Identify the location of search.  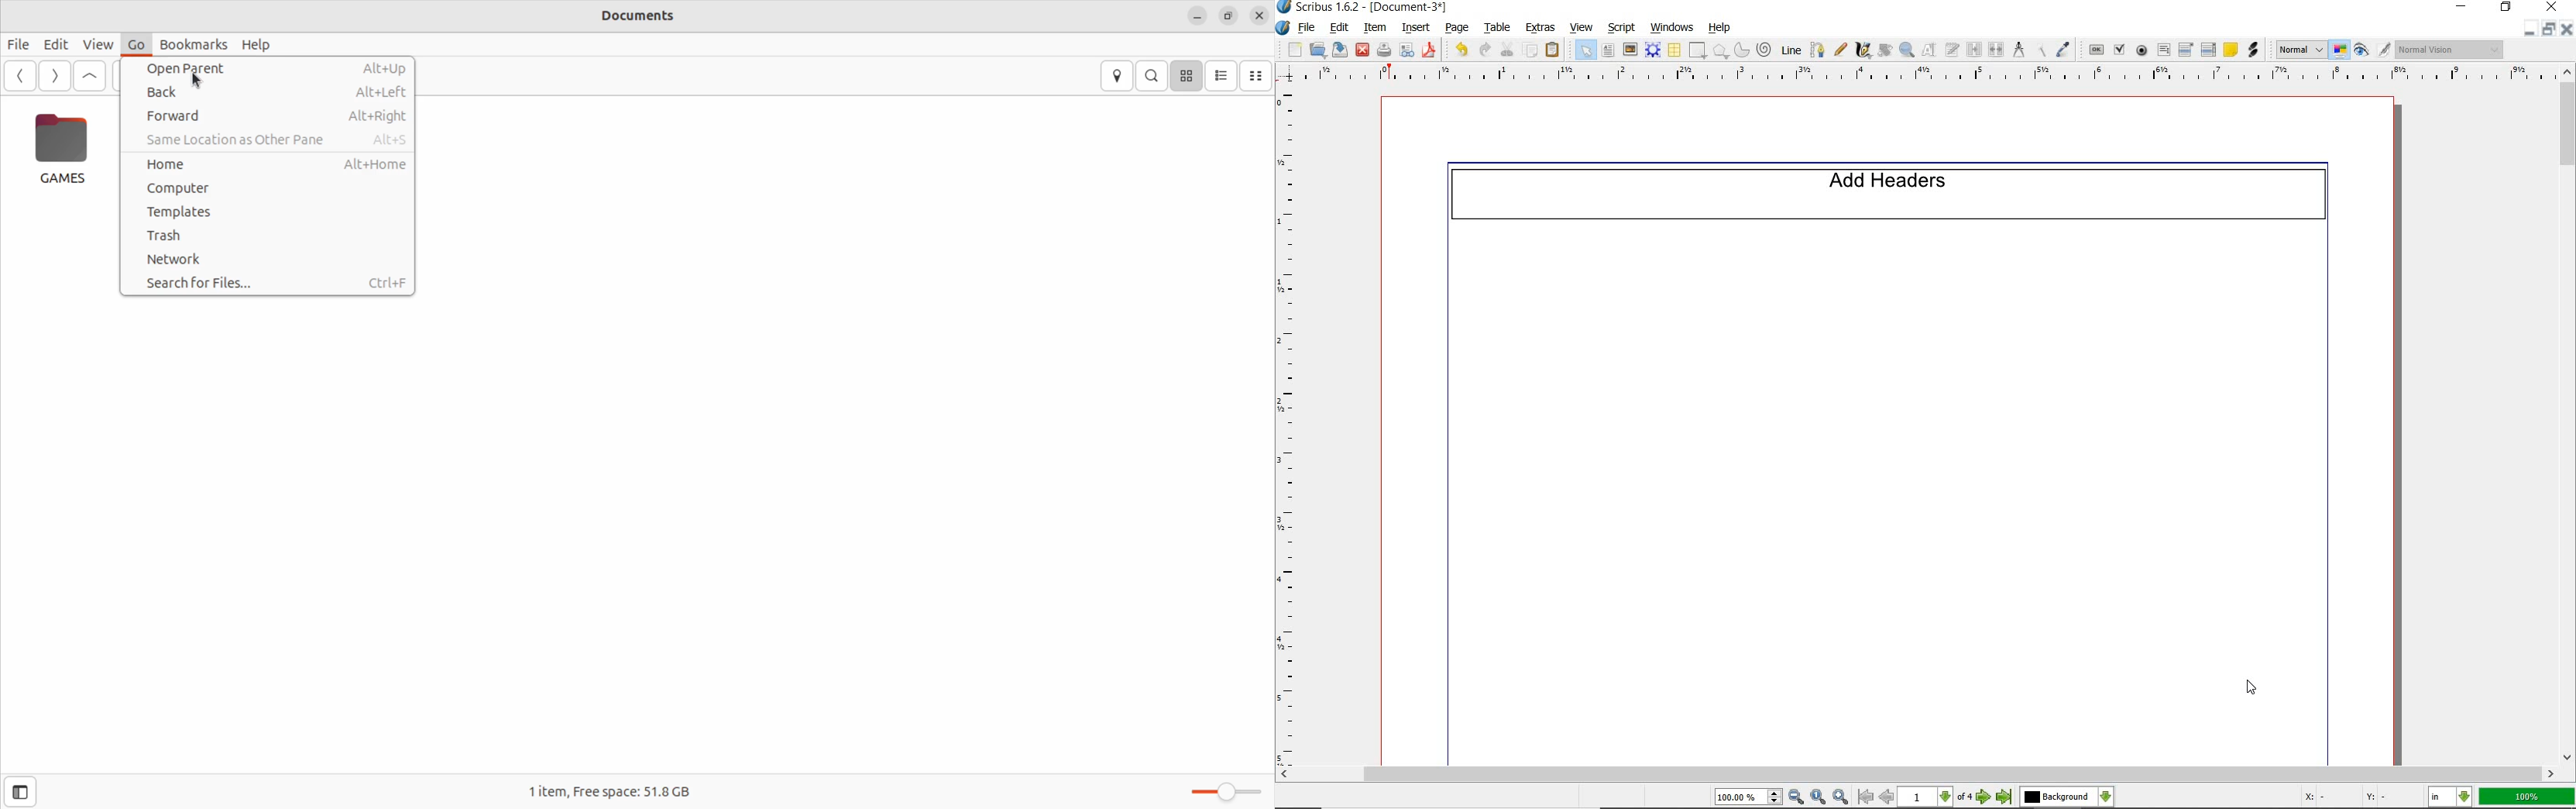
(1153, 77).